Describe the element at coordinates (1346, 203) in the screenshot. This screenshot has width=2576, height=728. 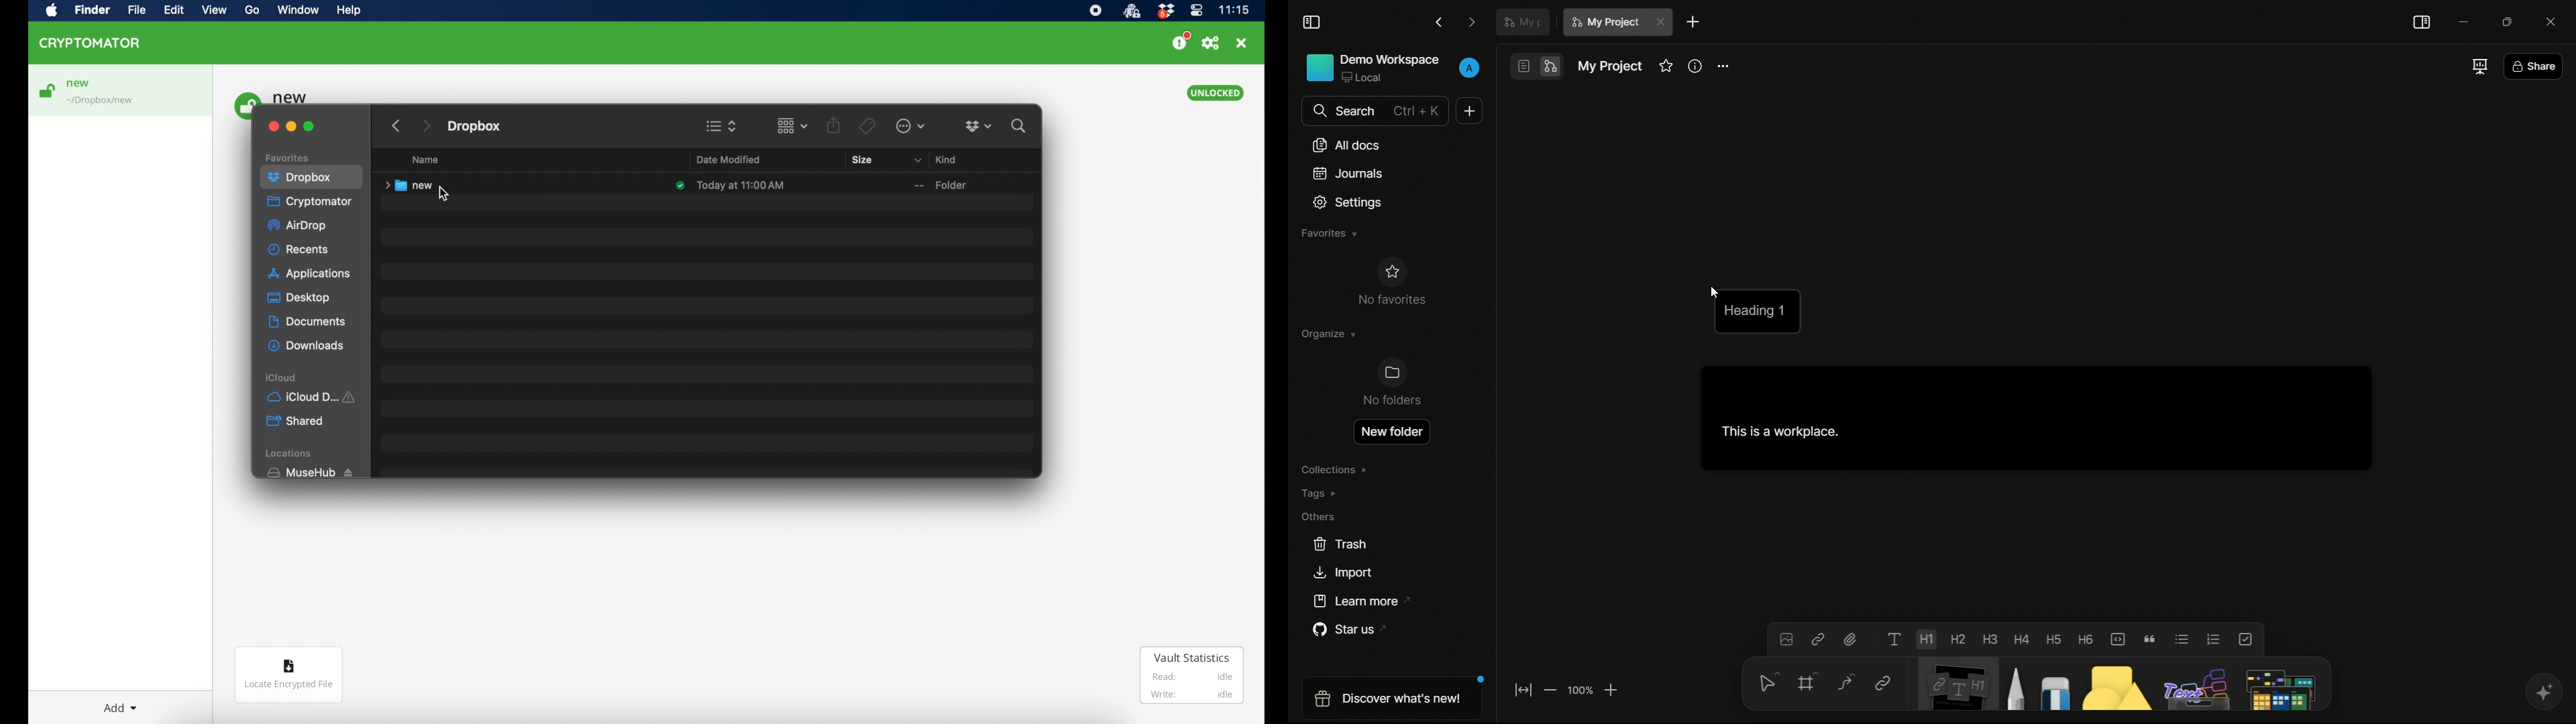
I see `settings` at that location.